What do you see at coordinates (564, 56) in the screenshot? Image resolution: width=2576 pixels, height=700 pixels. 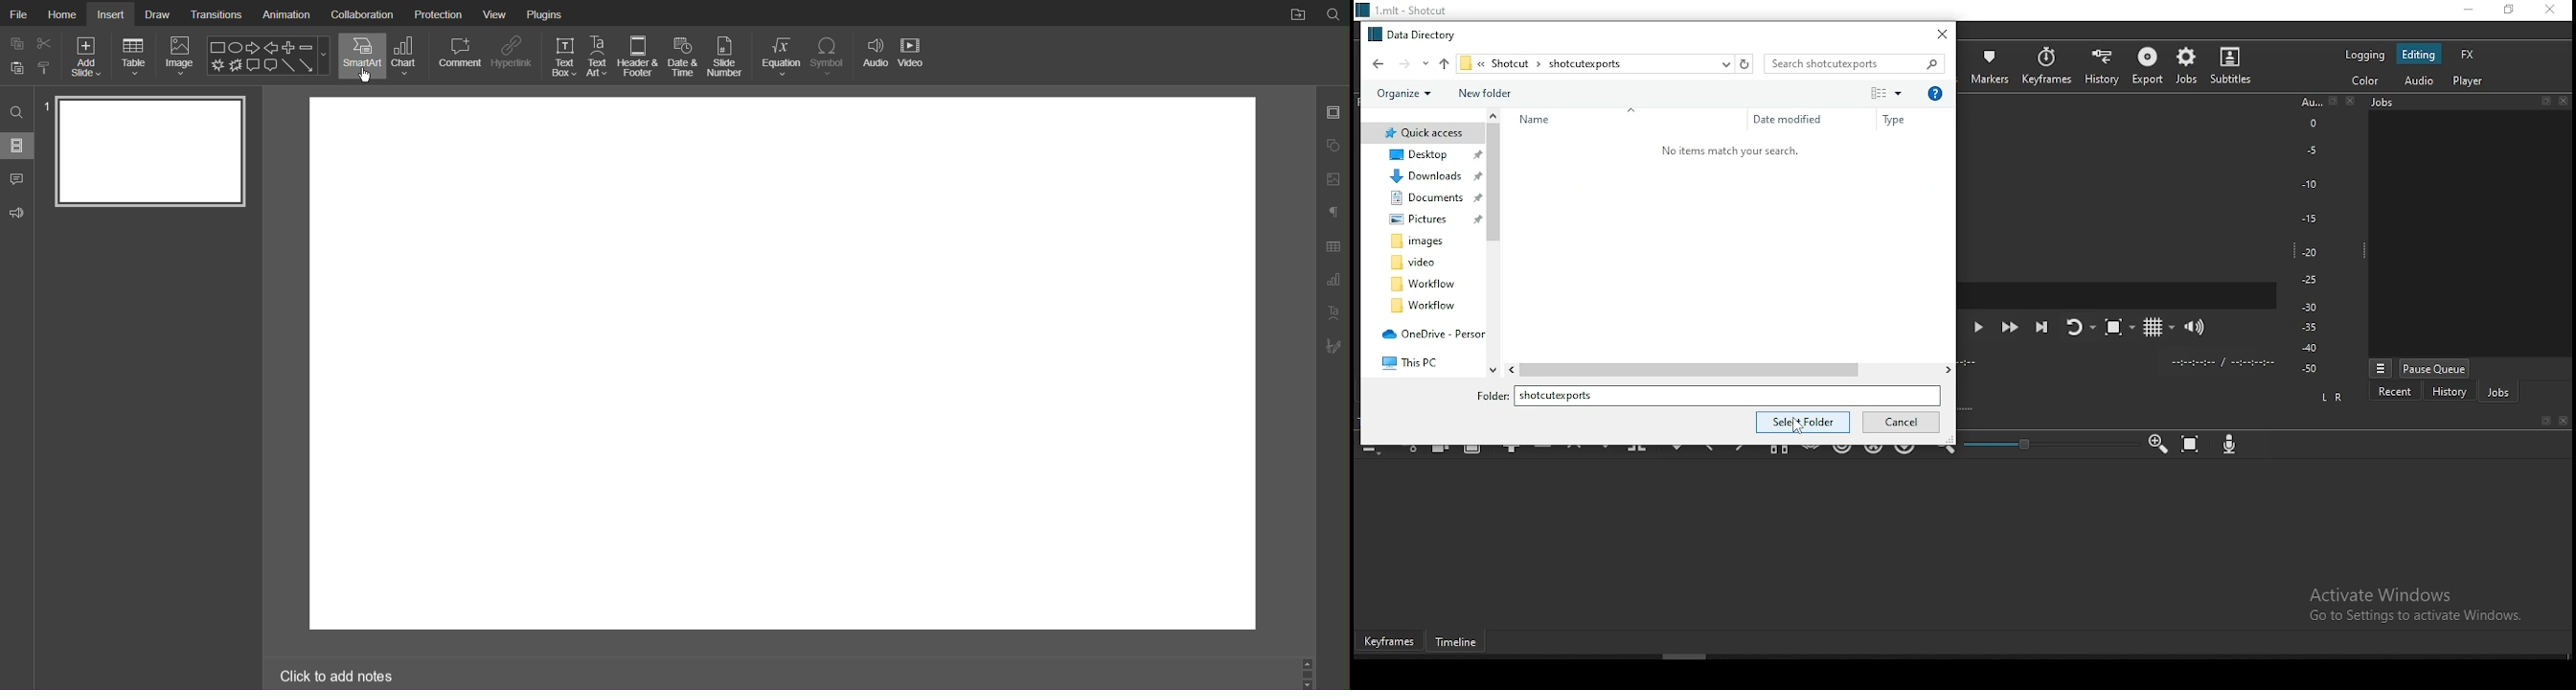 I see `Text Box` at bounding box center [564, 56].